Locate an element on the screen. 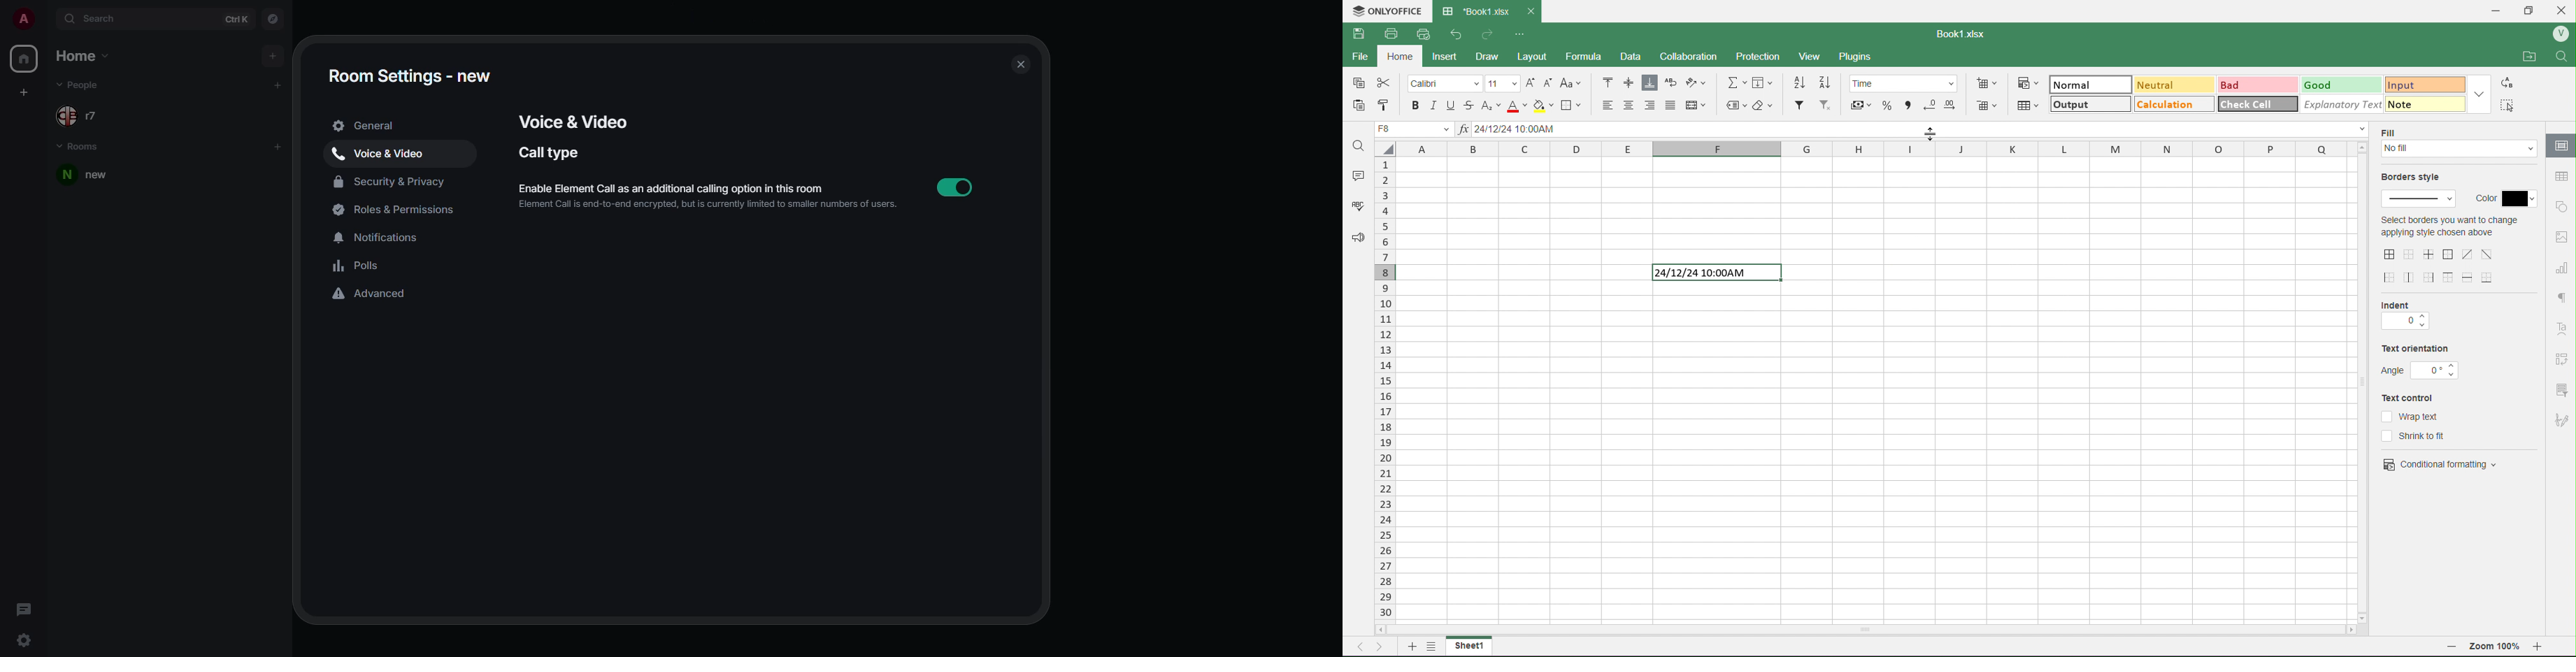 The width and height of the screenshot is (2576, 672). View is located at coordinates (1816, 57).